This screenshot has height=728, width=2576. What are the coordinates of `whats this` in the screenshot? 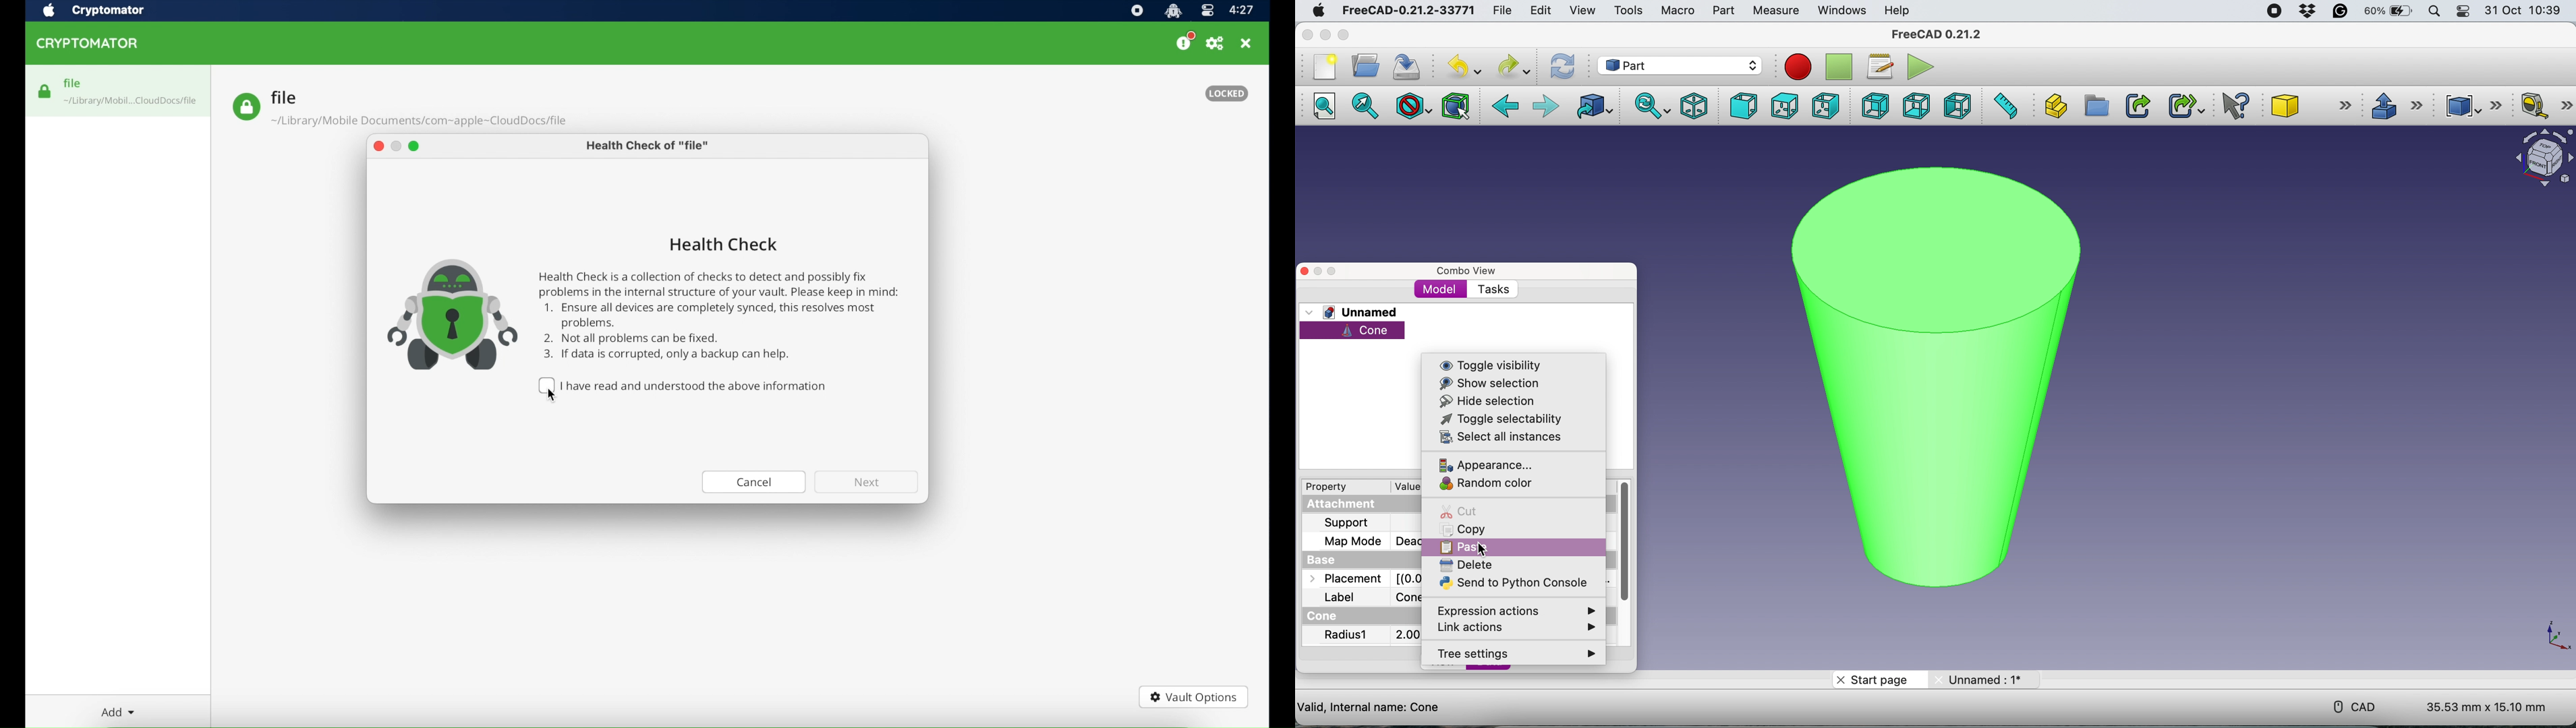 It's located at (2231, 107).